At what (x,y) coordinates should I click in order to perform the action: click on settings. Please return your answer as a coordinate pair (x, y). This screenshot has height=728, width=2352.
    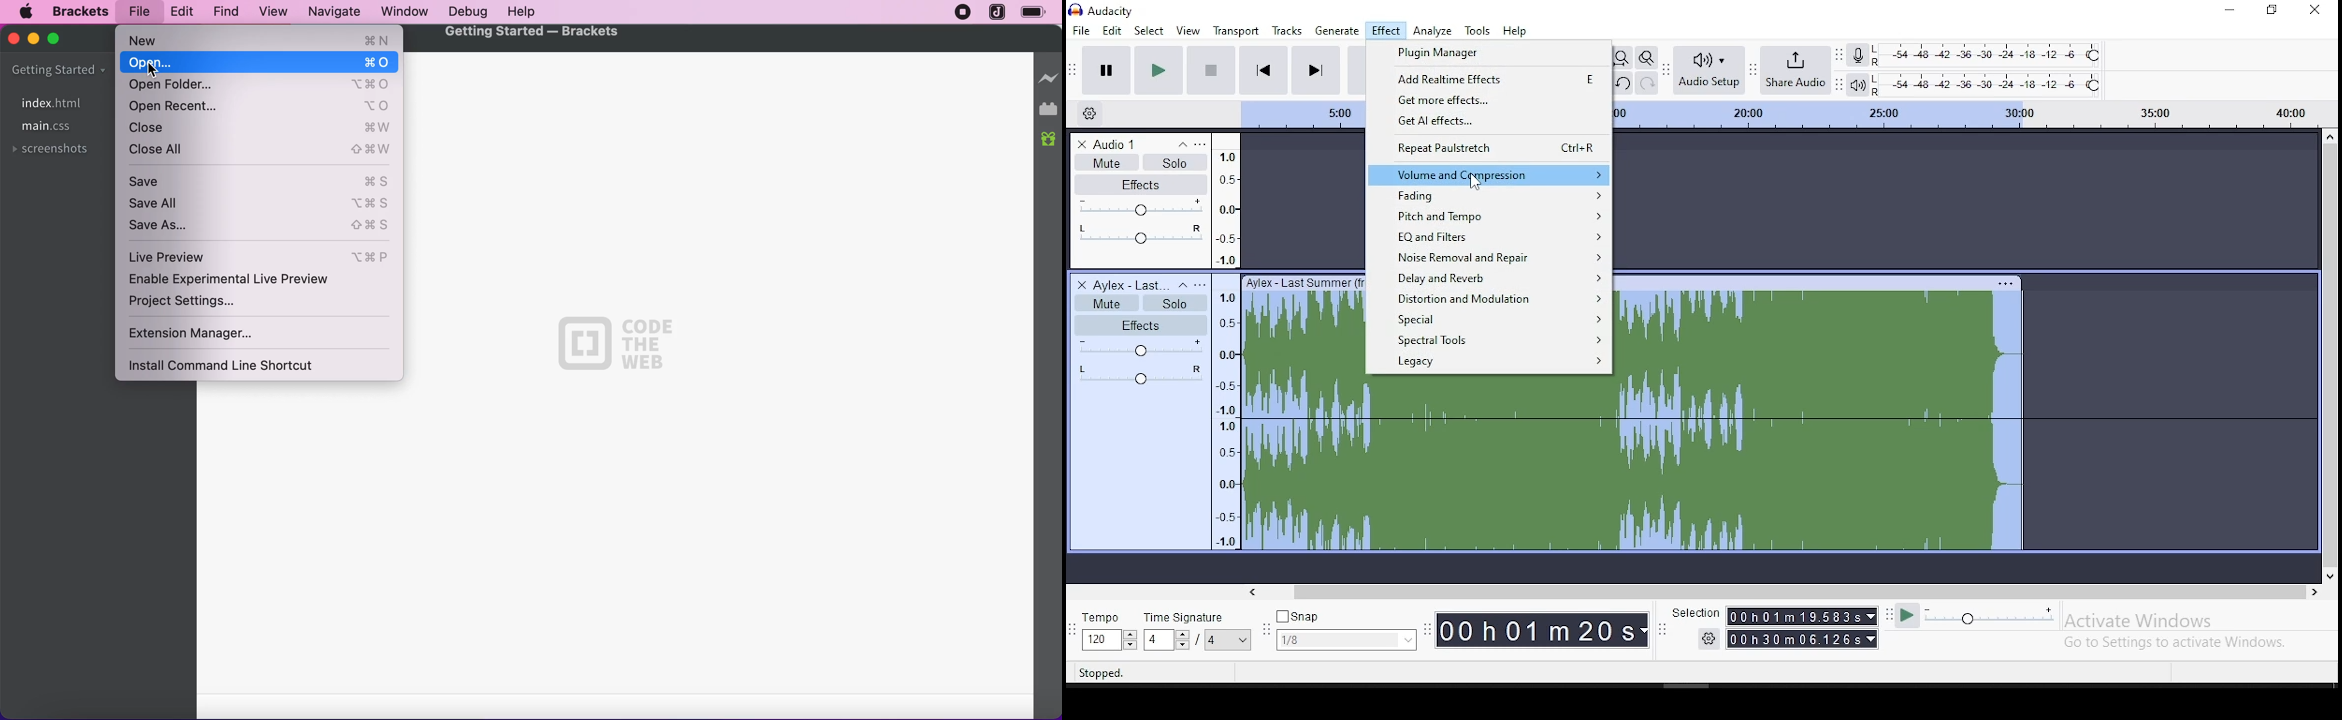
    Looking at the image, I should click on (1712, 641).